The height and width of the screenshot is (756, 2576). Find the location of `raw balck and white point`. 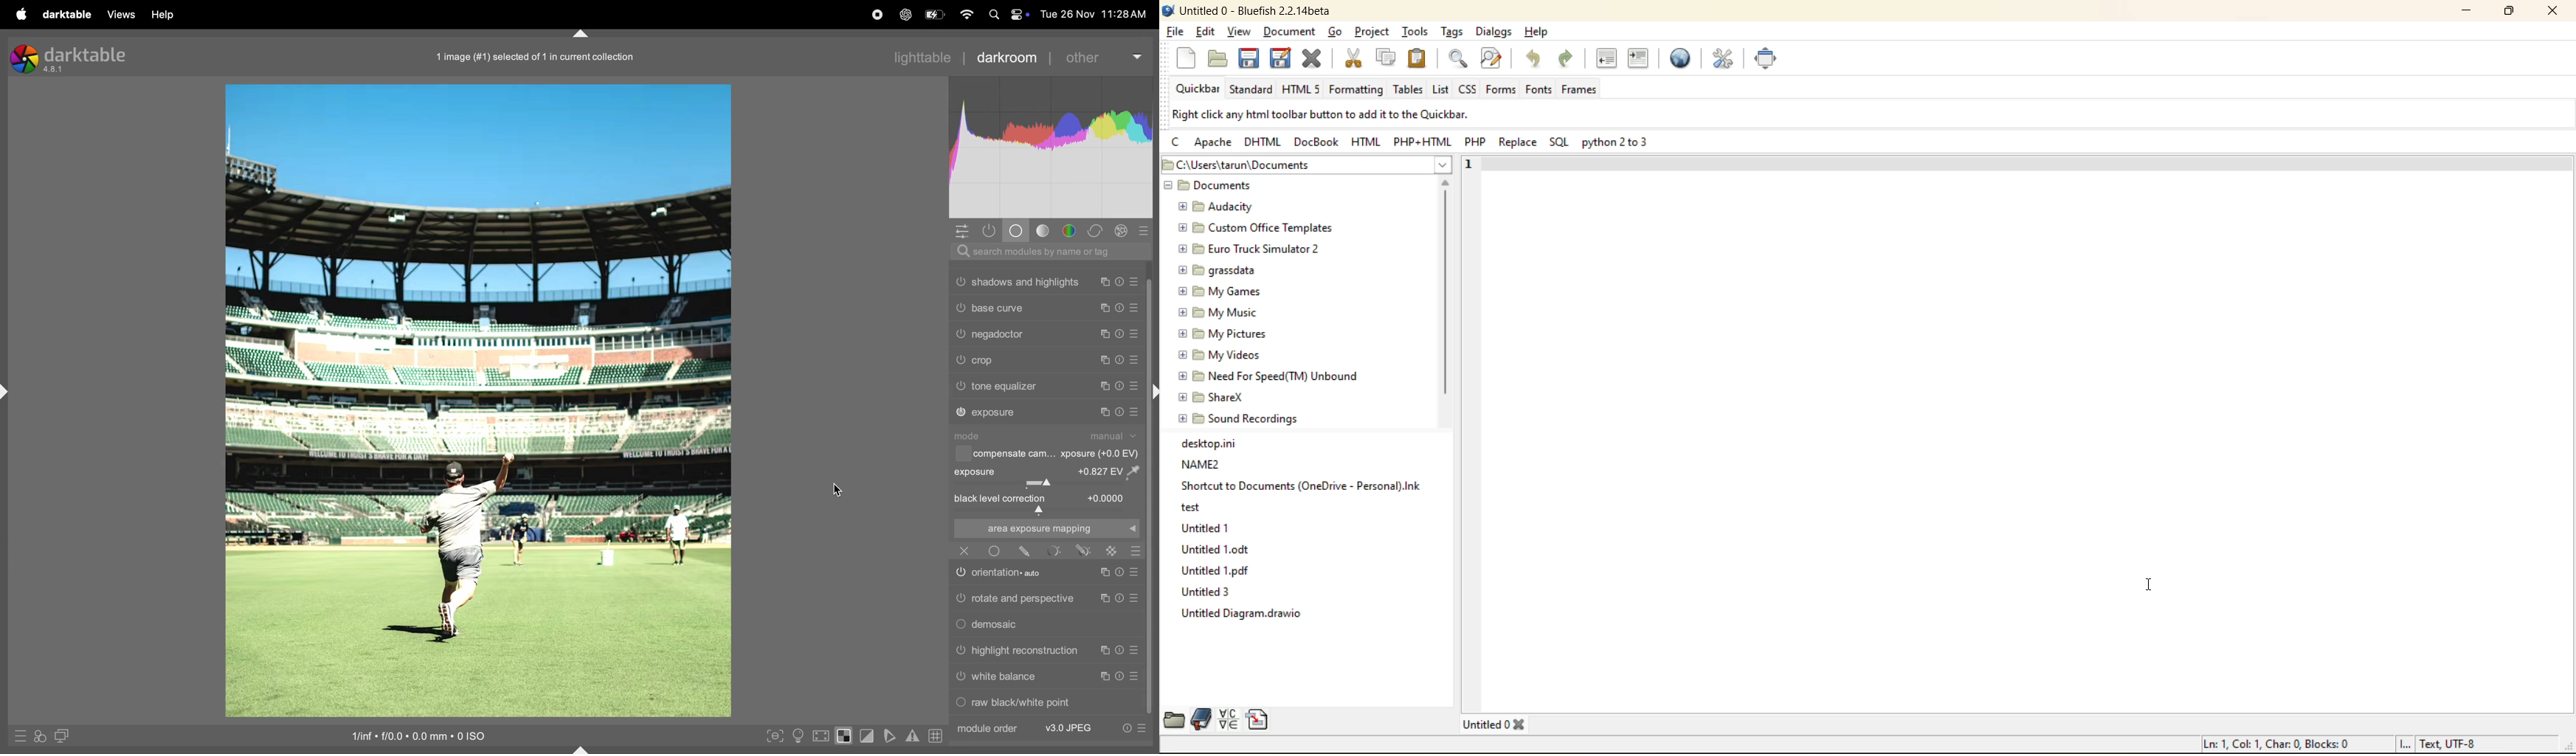

raw balck and white point is located at coordinates (1024, 702).